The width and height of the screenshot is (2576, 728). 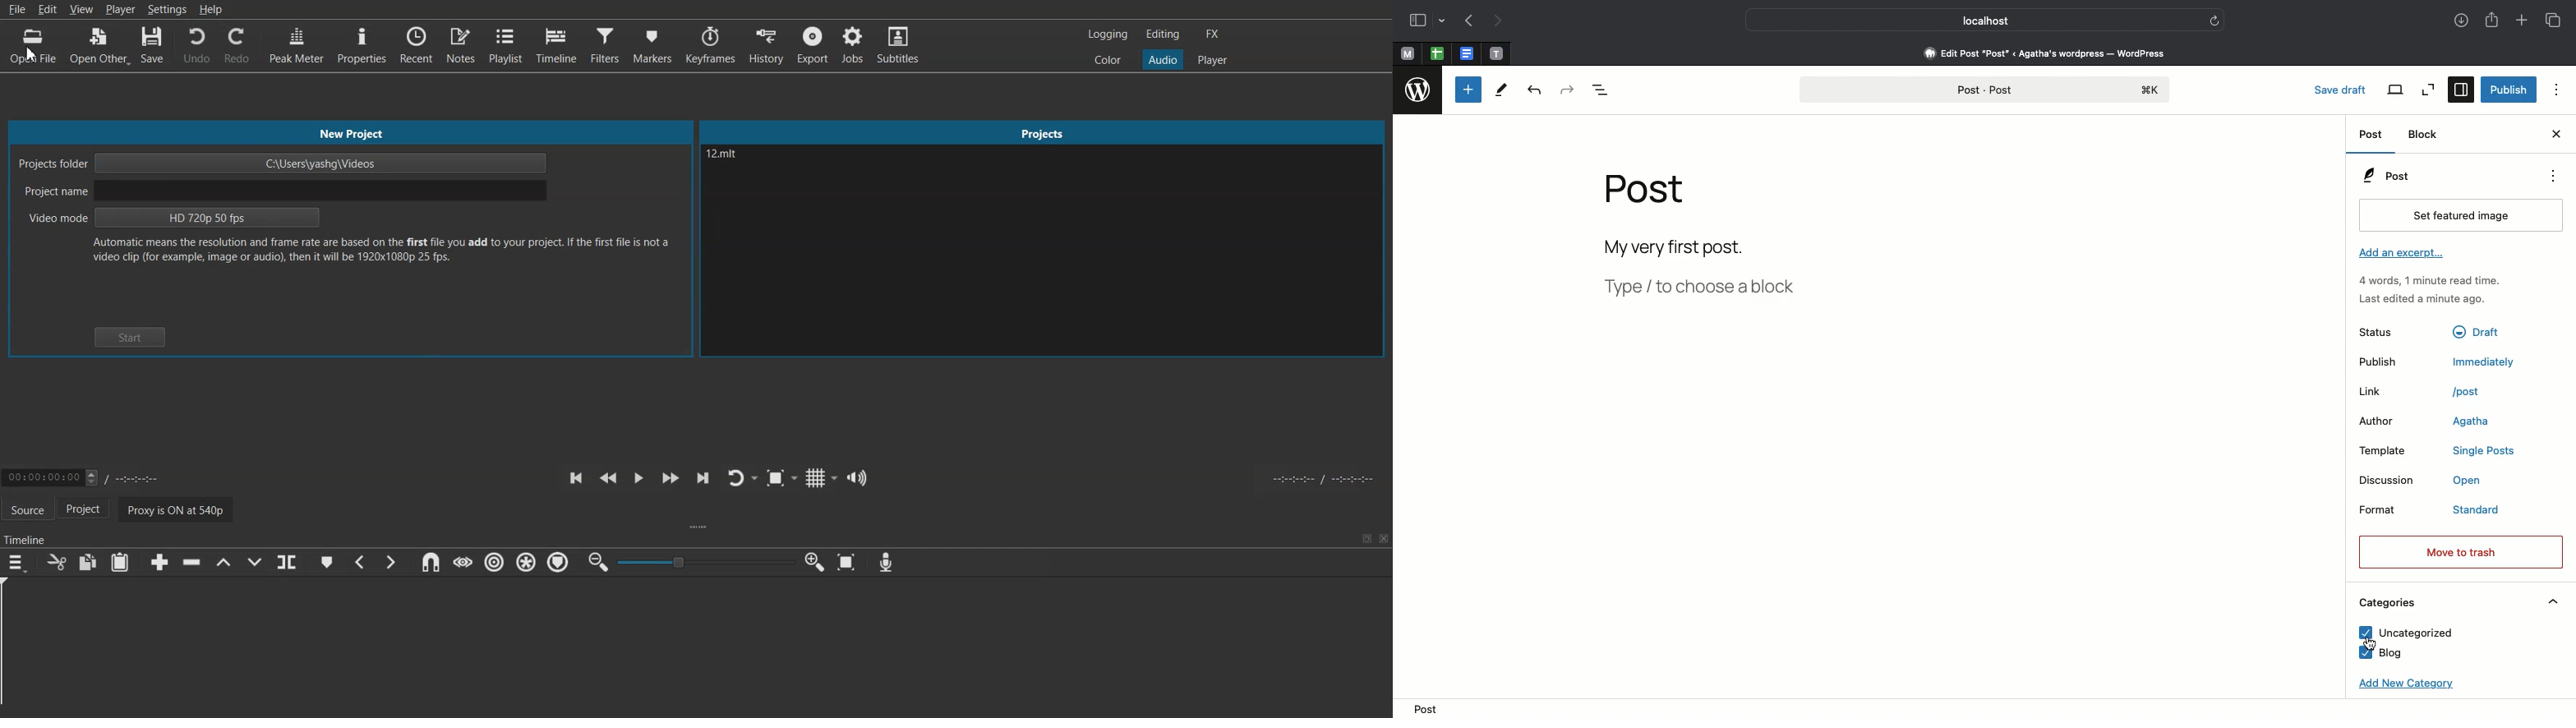 What do you see at coordinates (1467, 54) in the screenshot?
I see `Document` at bounding box center [1467, 54].